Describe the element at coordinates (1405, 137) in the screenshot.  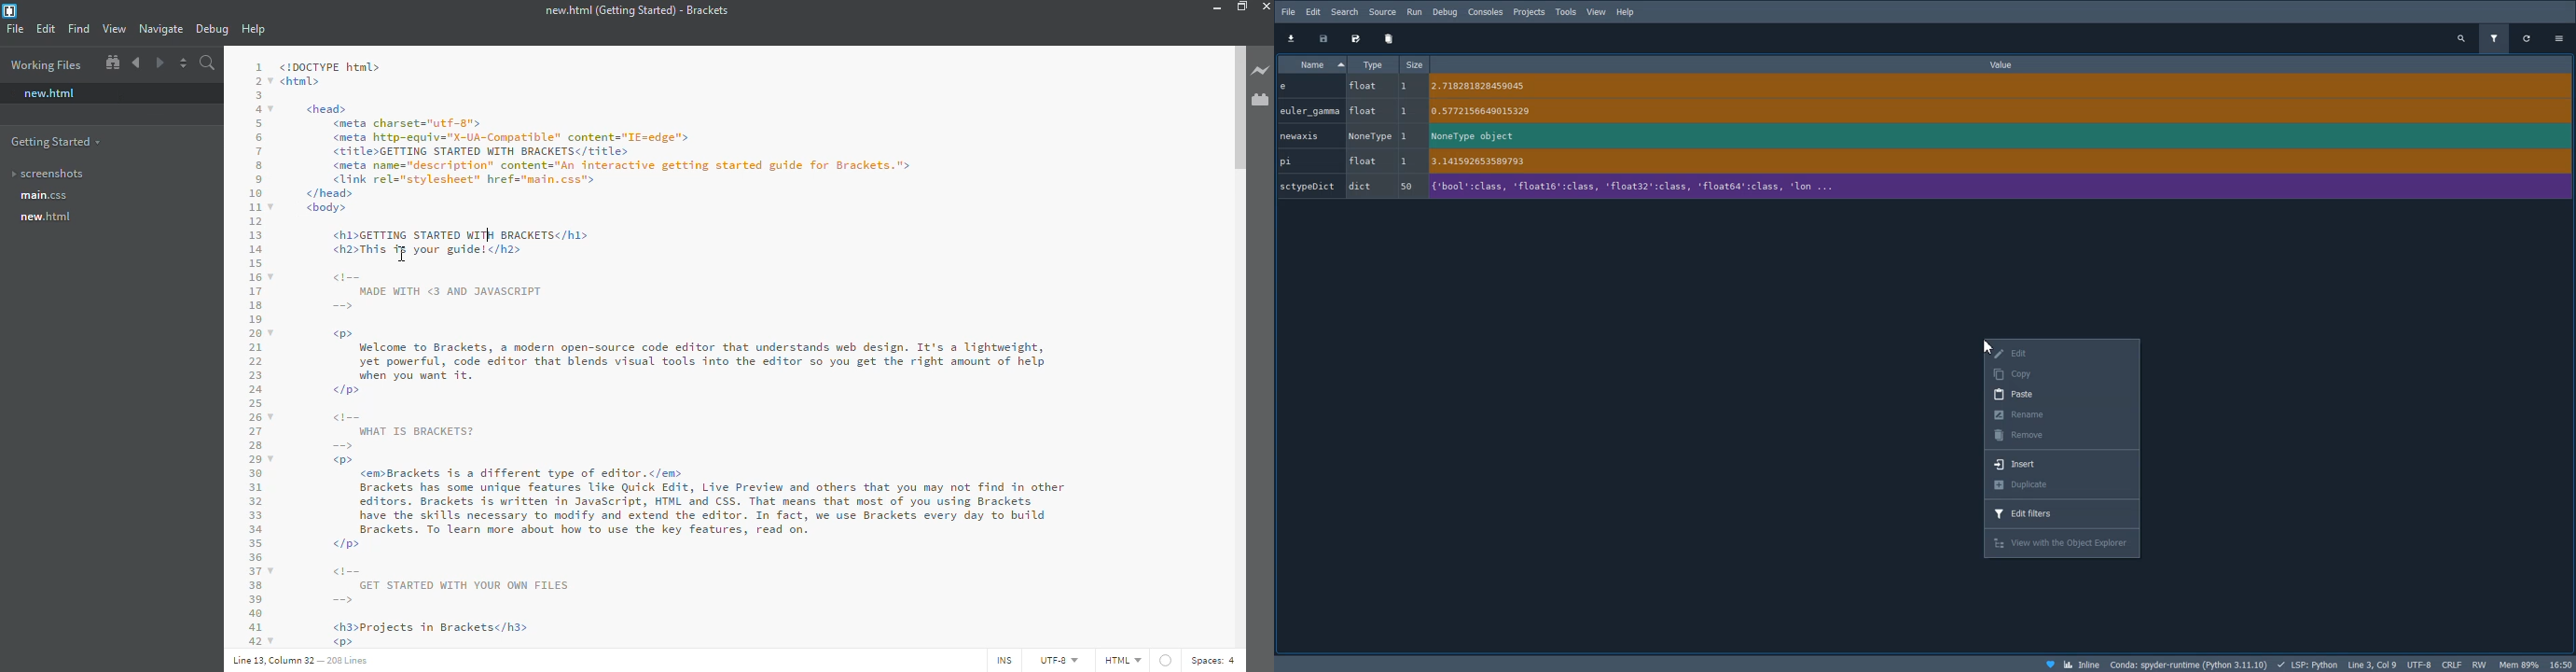
I see `1` at that location.